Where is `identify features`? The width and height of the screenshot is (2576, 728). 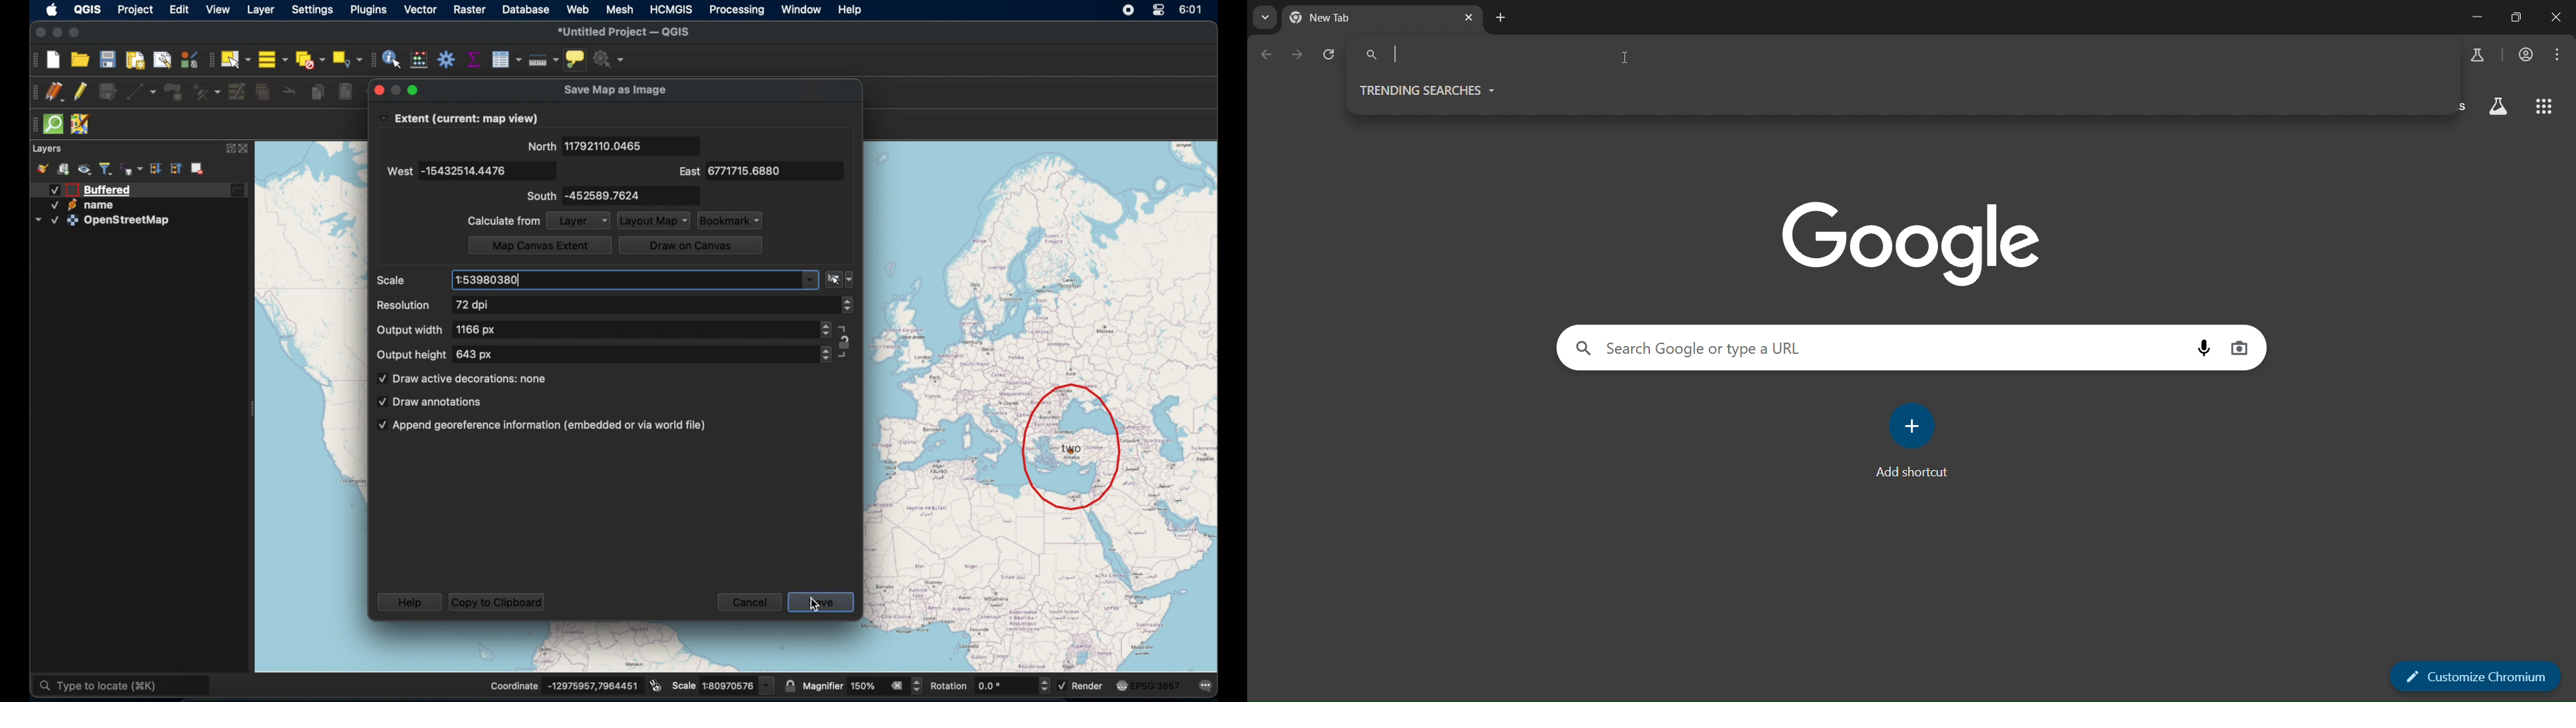 identify features is located at coordinates (391, 59).